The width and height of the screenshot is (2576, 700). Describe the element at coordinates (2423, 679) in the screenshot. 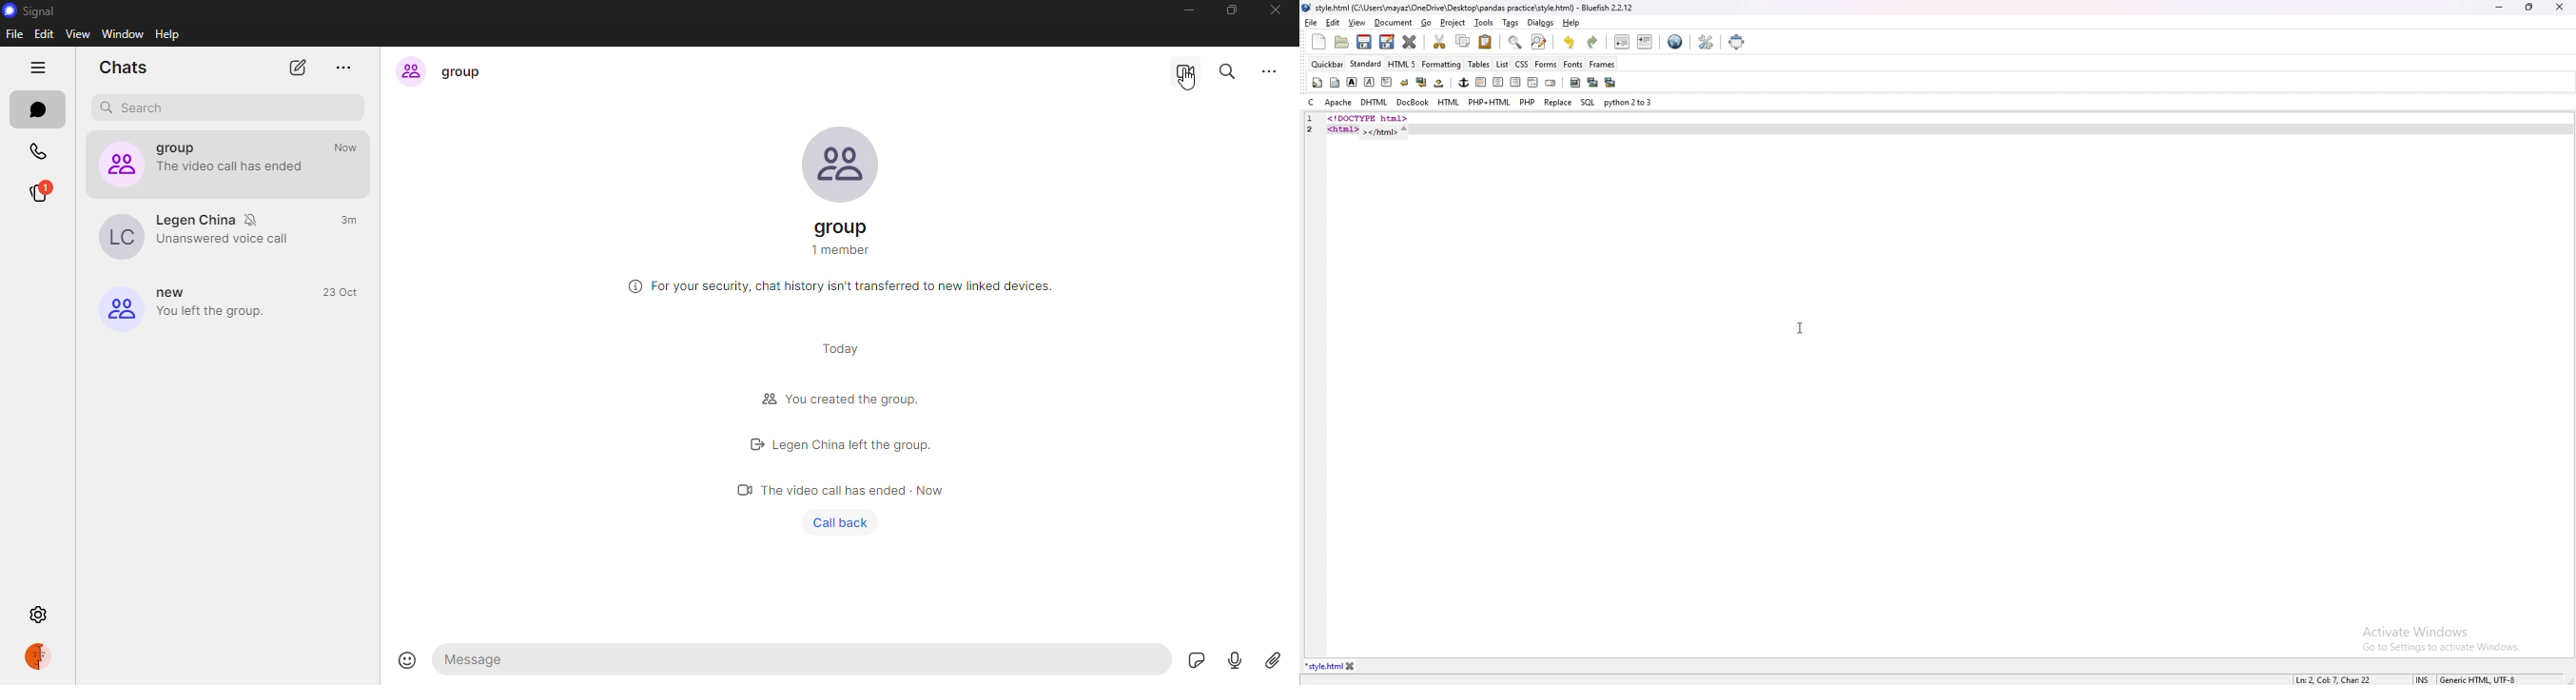

I see `cursor mode` at that location.